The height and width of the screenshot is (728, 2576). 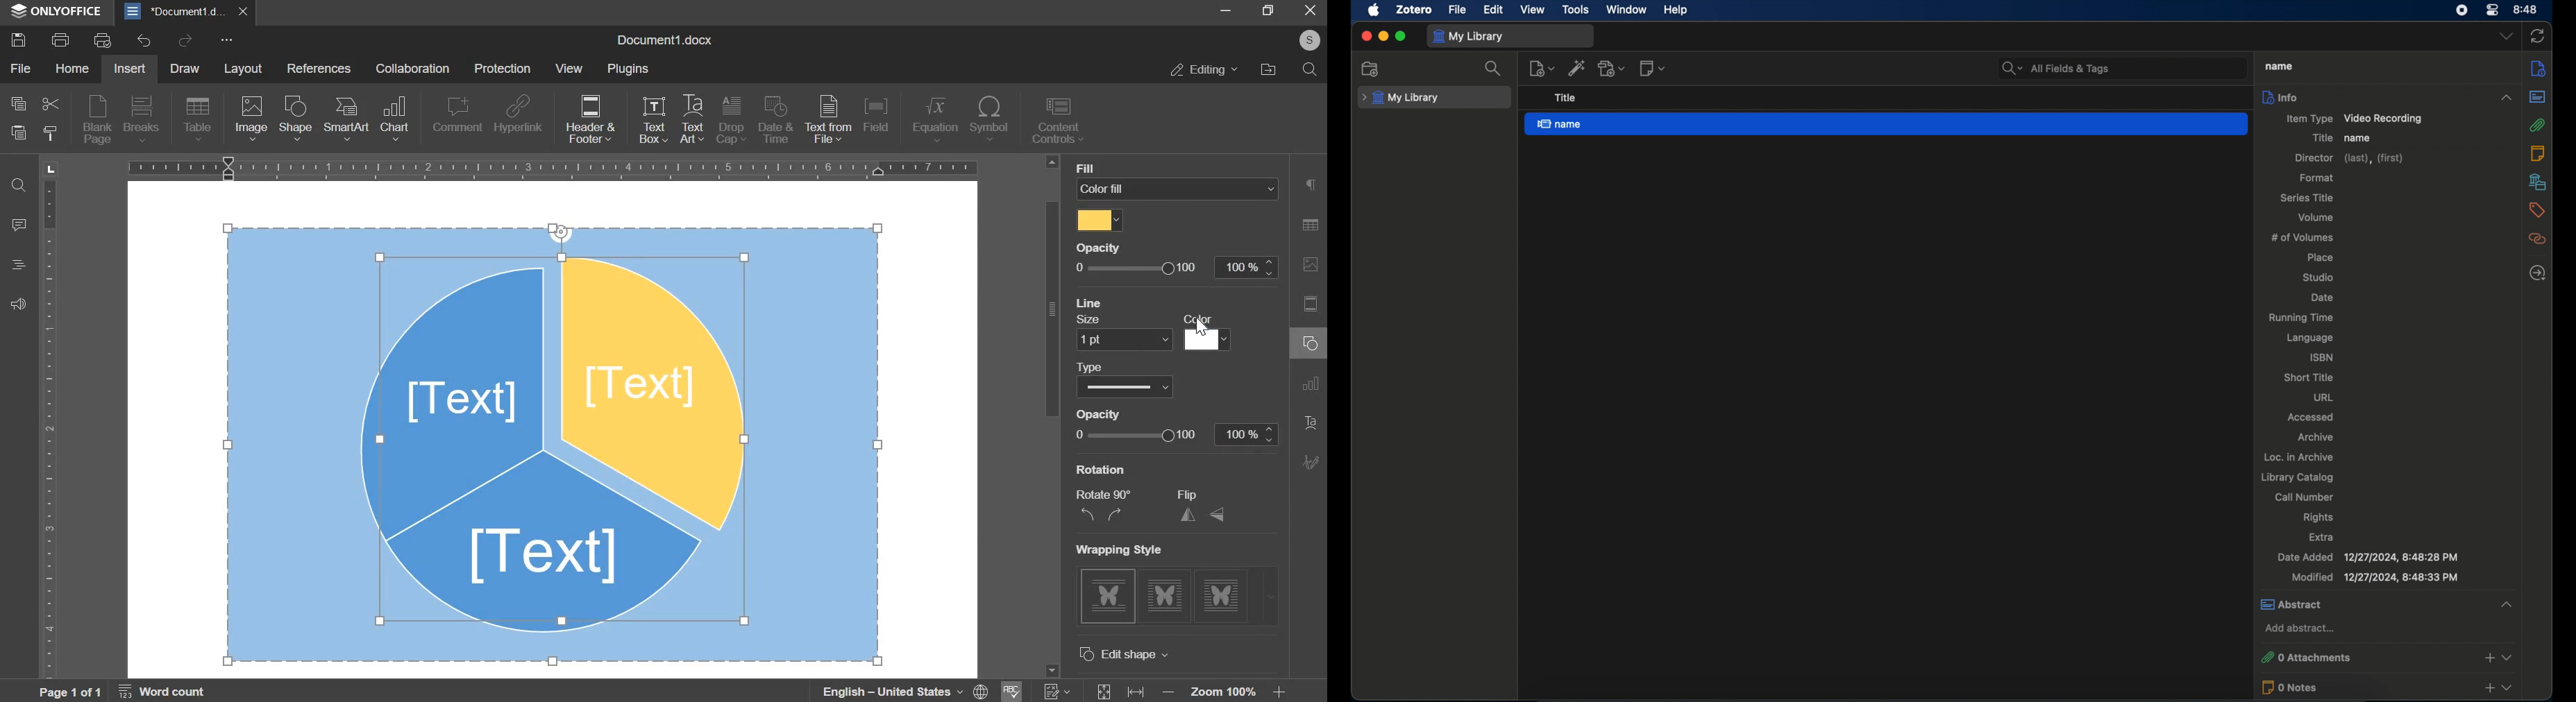 I want to click on redo, so click(x=187, y=40).